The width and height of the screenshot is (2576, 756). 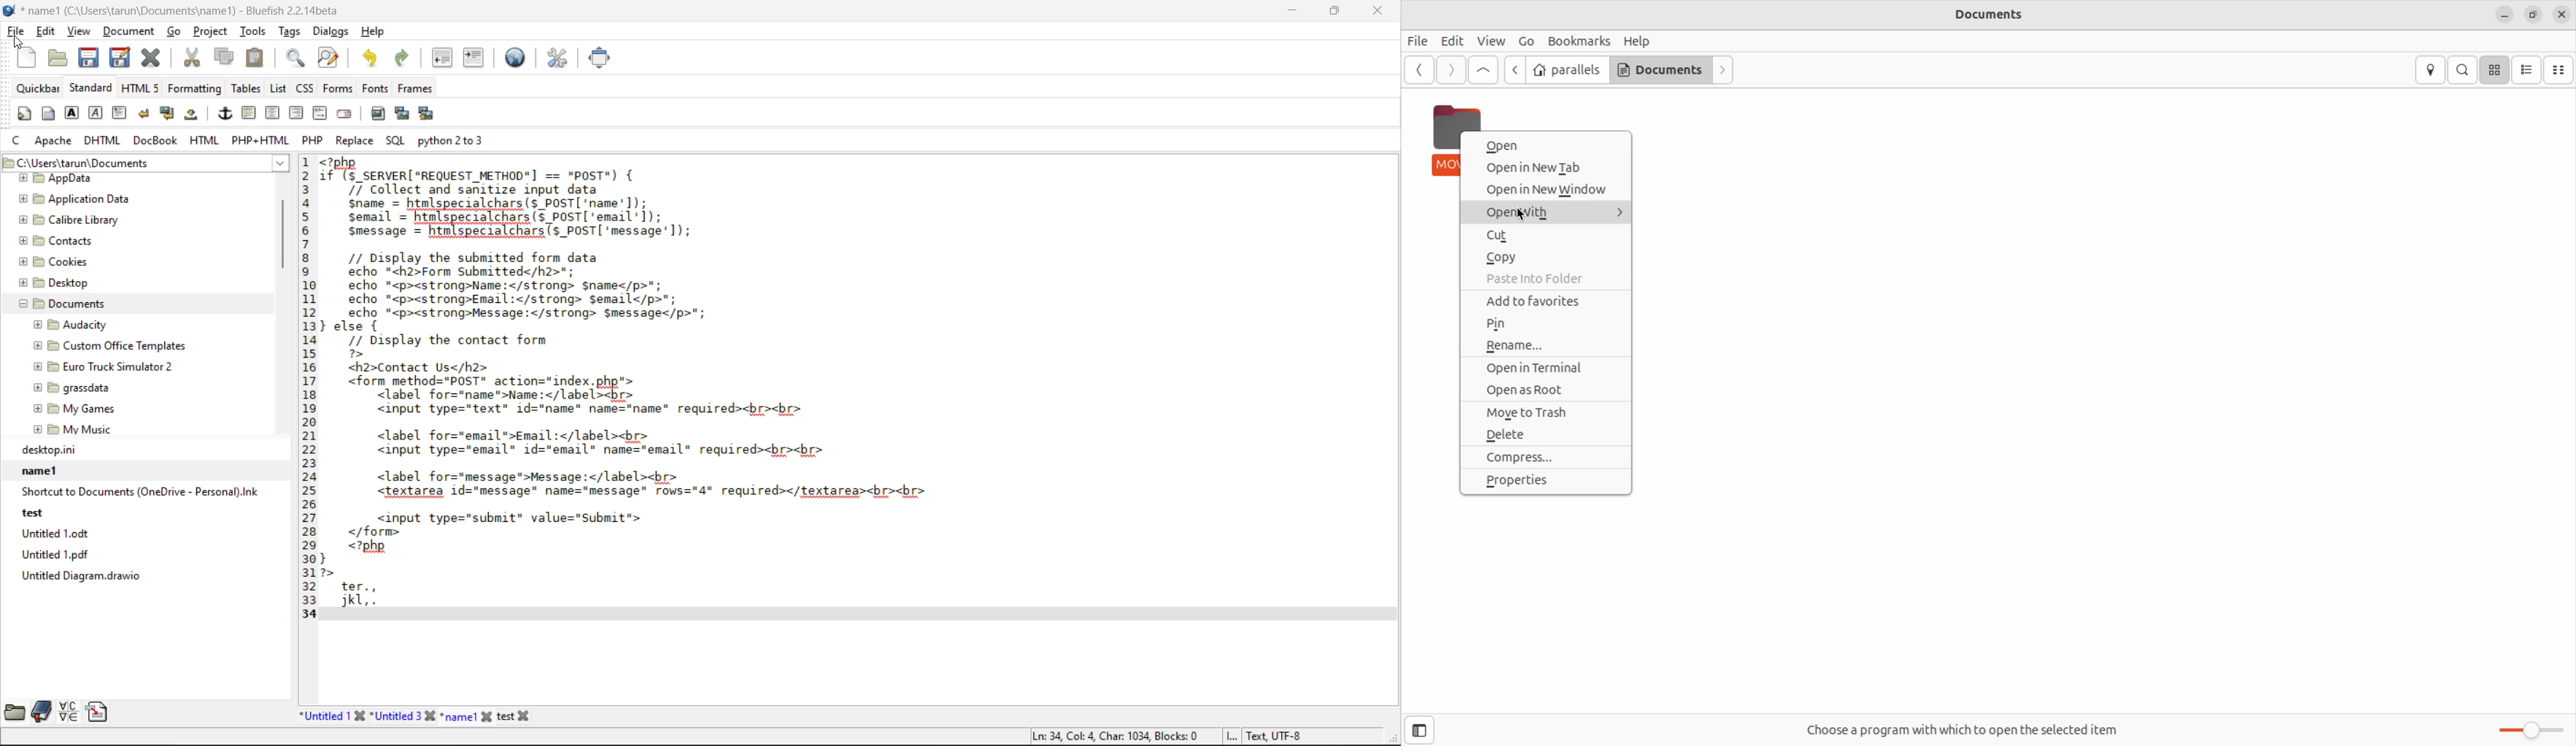 What do you see at coordinates (226, 58) in the screenshot?
I see `copy` at bounding box center [226, 58].